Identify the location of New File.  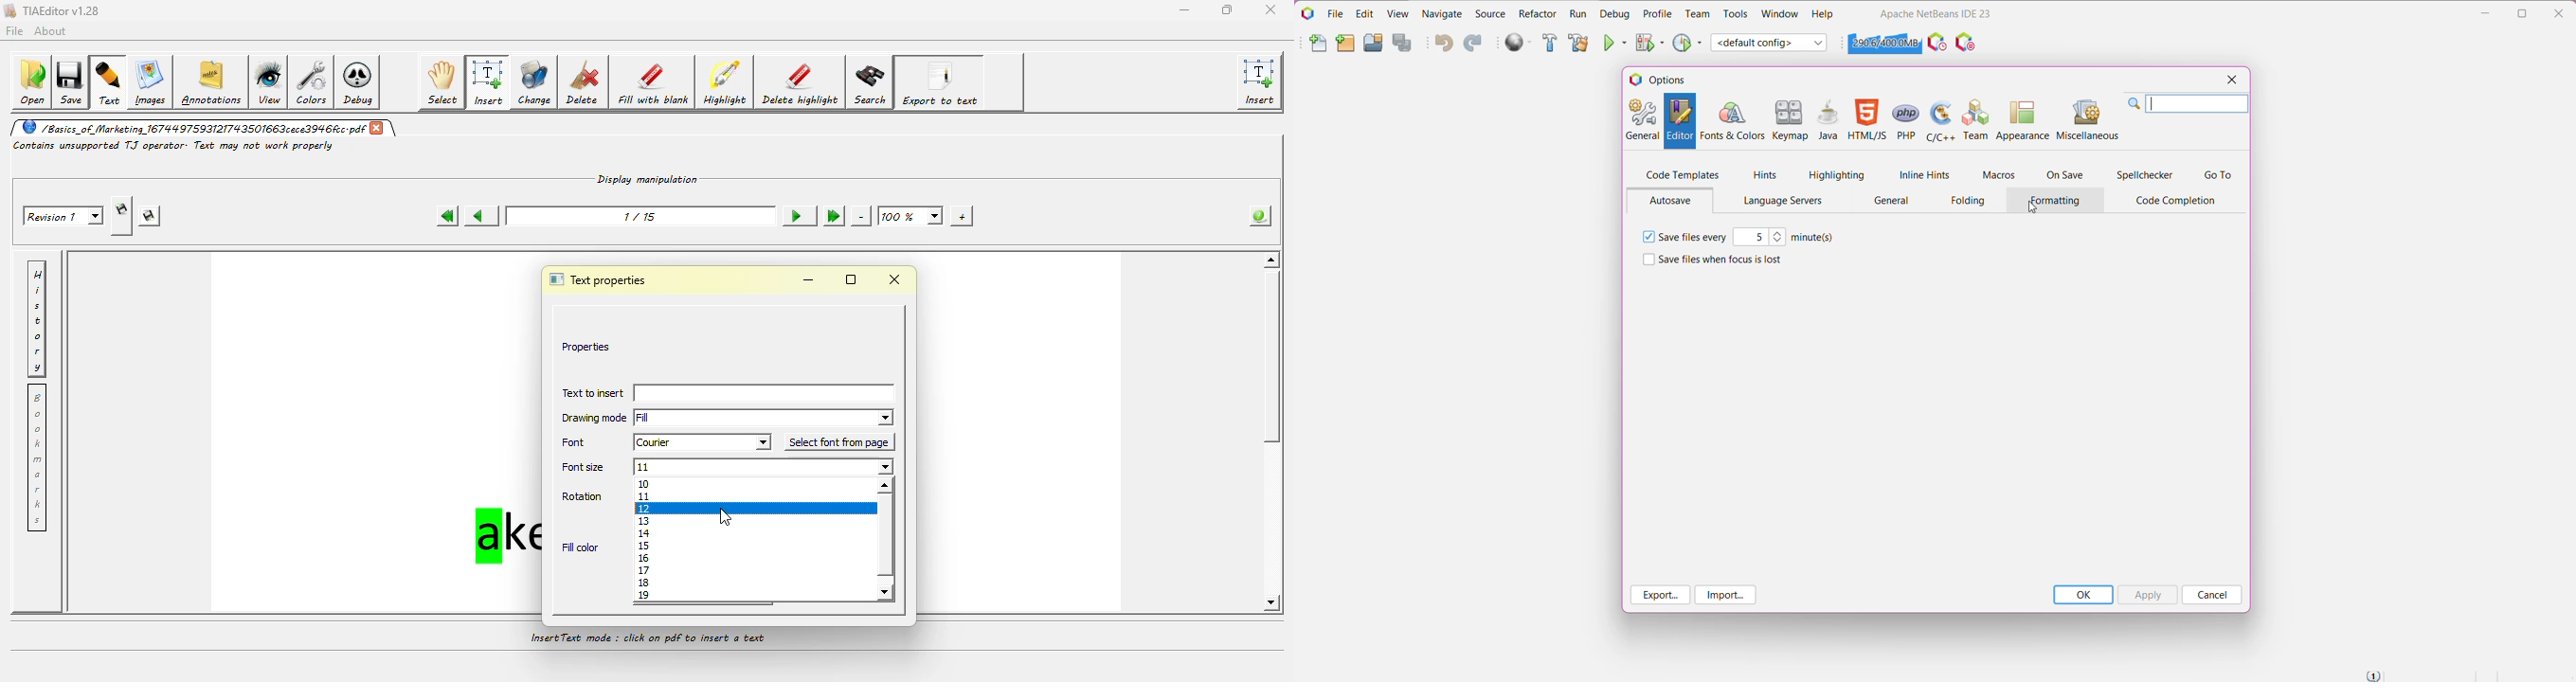
(1318, 45).